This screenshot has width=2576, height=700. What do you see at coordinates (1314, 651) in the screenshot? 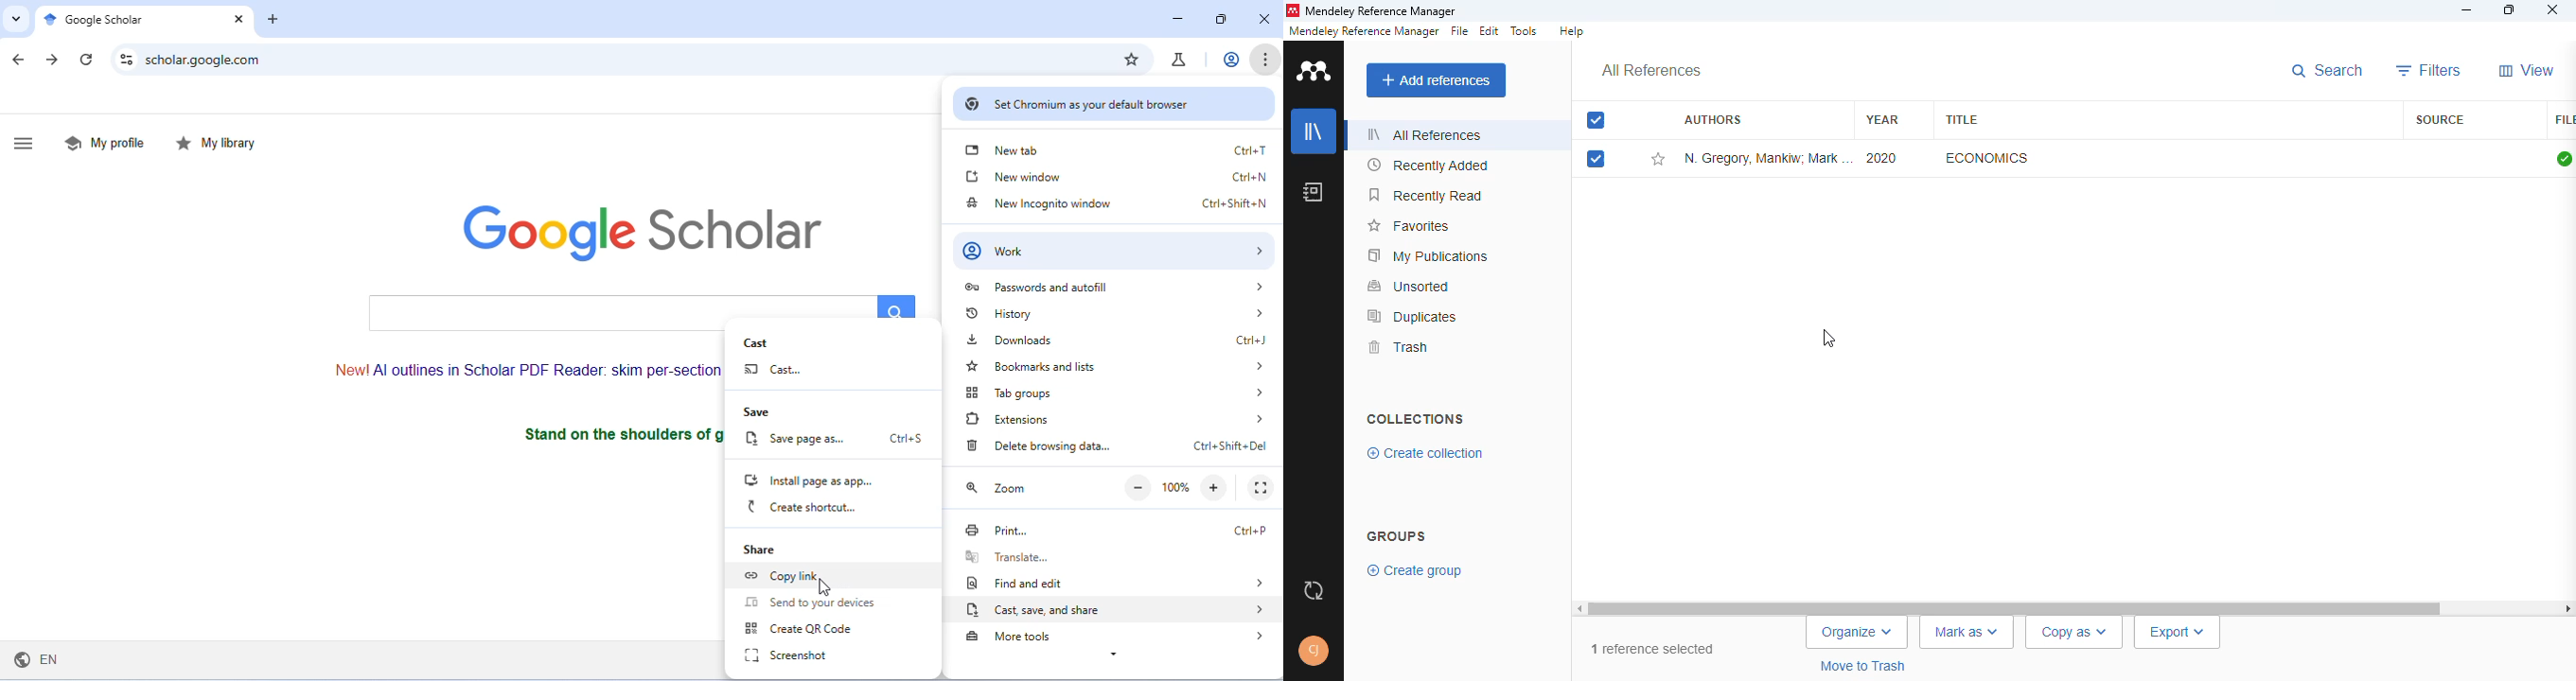
I see `profile` at bounding box center [1314, 651].